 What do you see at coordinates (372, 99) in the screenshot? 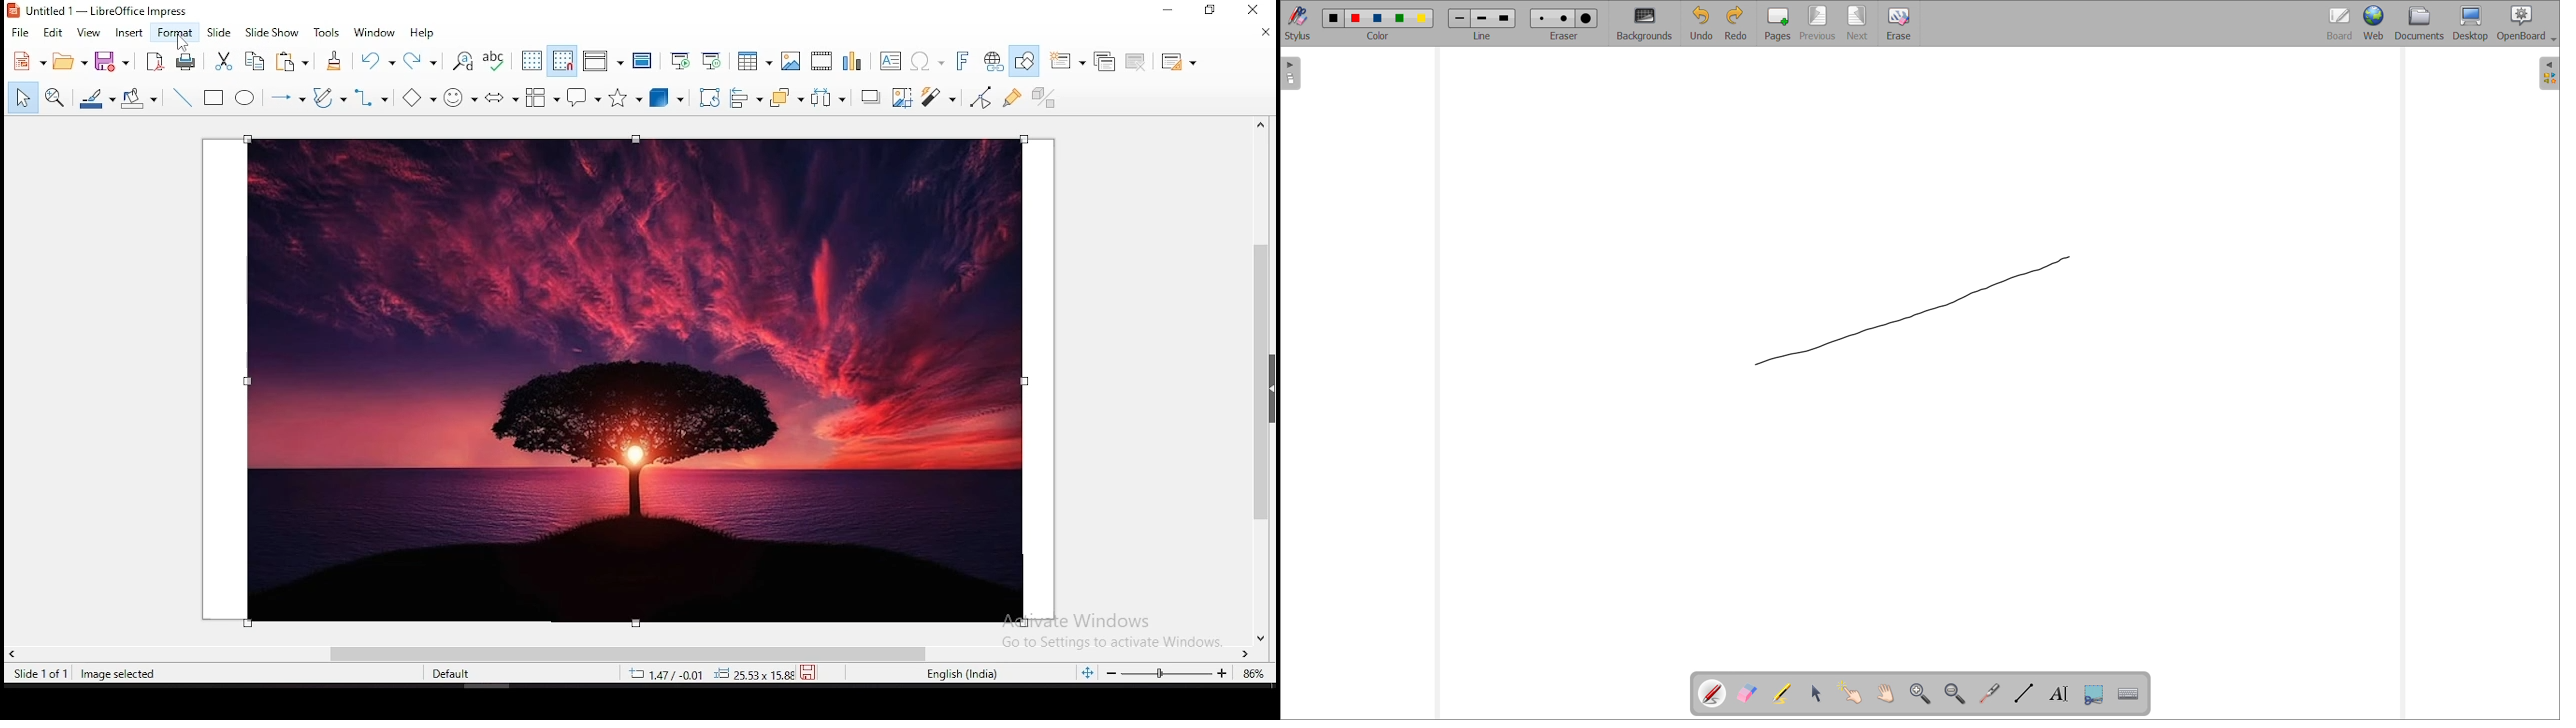
I see `connectors` at bounding box center [372, 99].